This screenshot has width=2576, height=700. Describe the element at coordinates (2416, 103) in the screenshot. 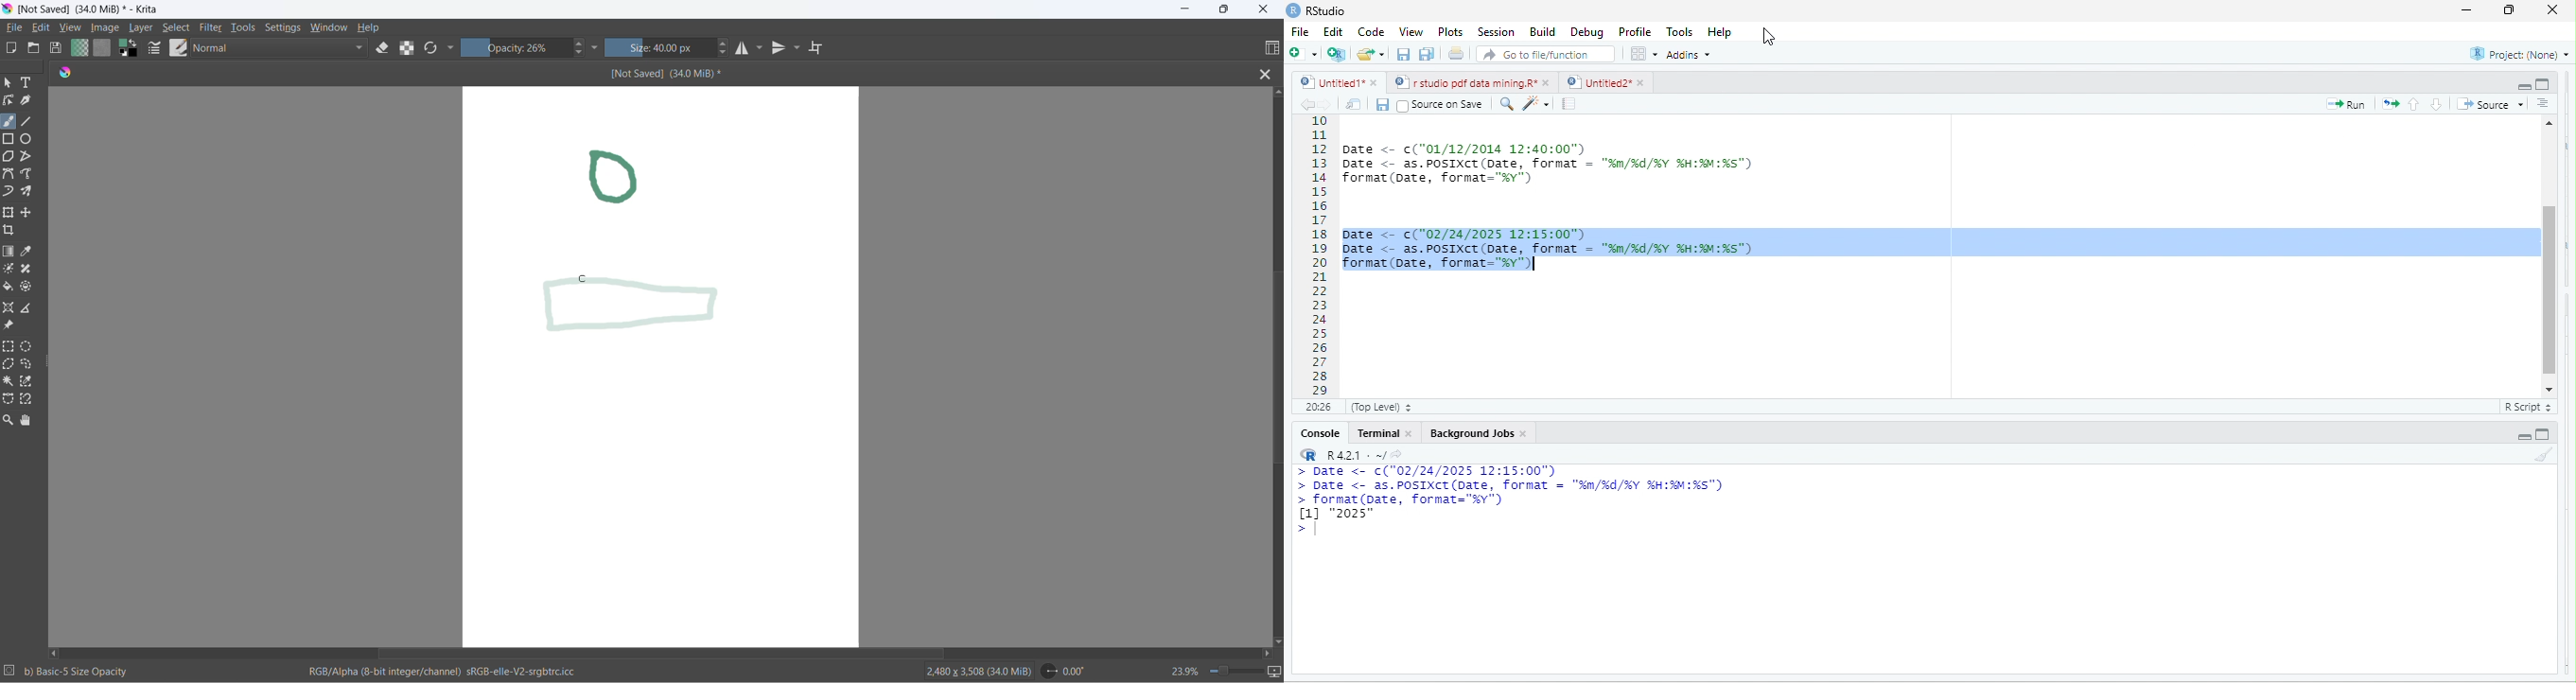

I see `go to previous section/chunk` at that location.